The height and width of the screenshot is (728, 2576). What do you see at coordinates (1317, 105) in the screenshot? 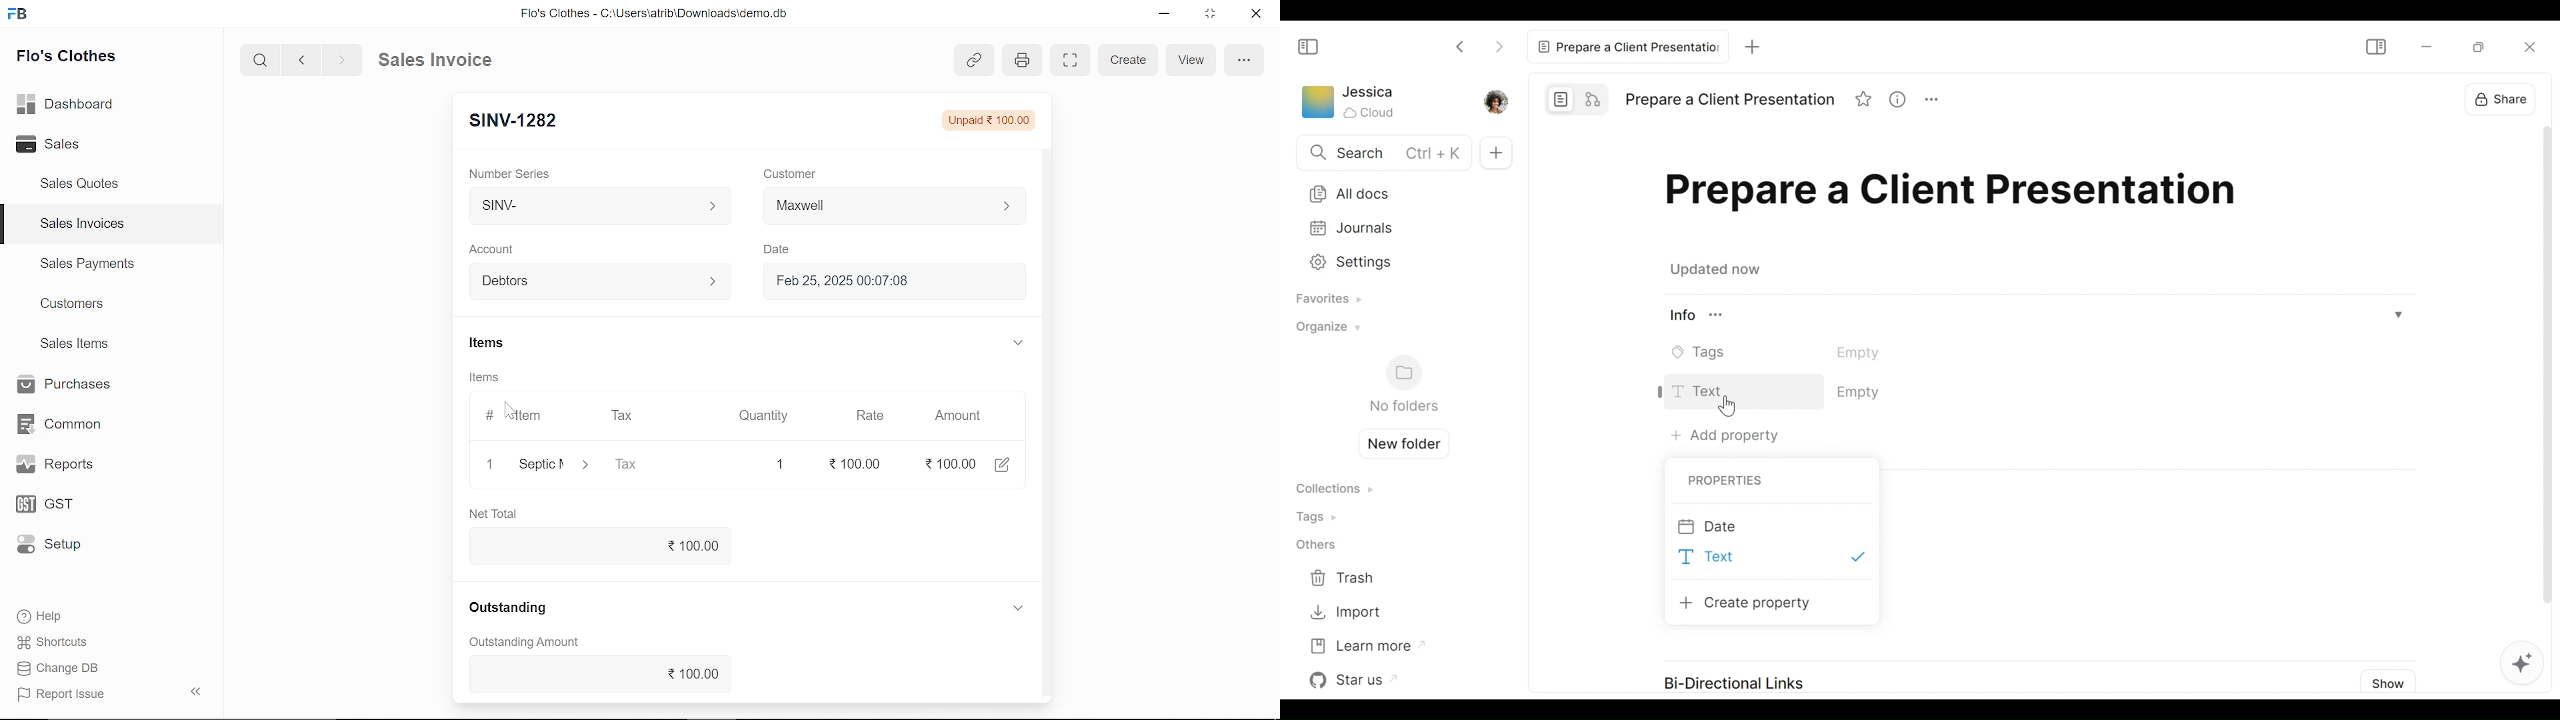
I see `Workspace` at bounding box center [1317, 105].